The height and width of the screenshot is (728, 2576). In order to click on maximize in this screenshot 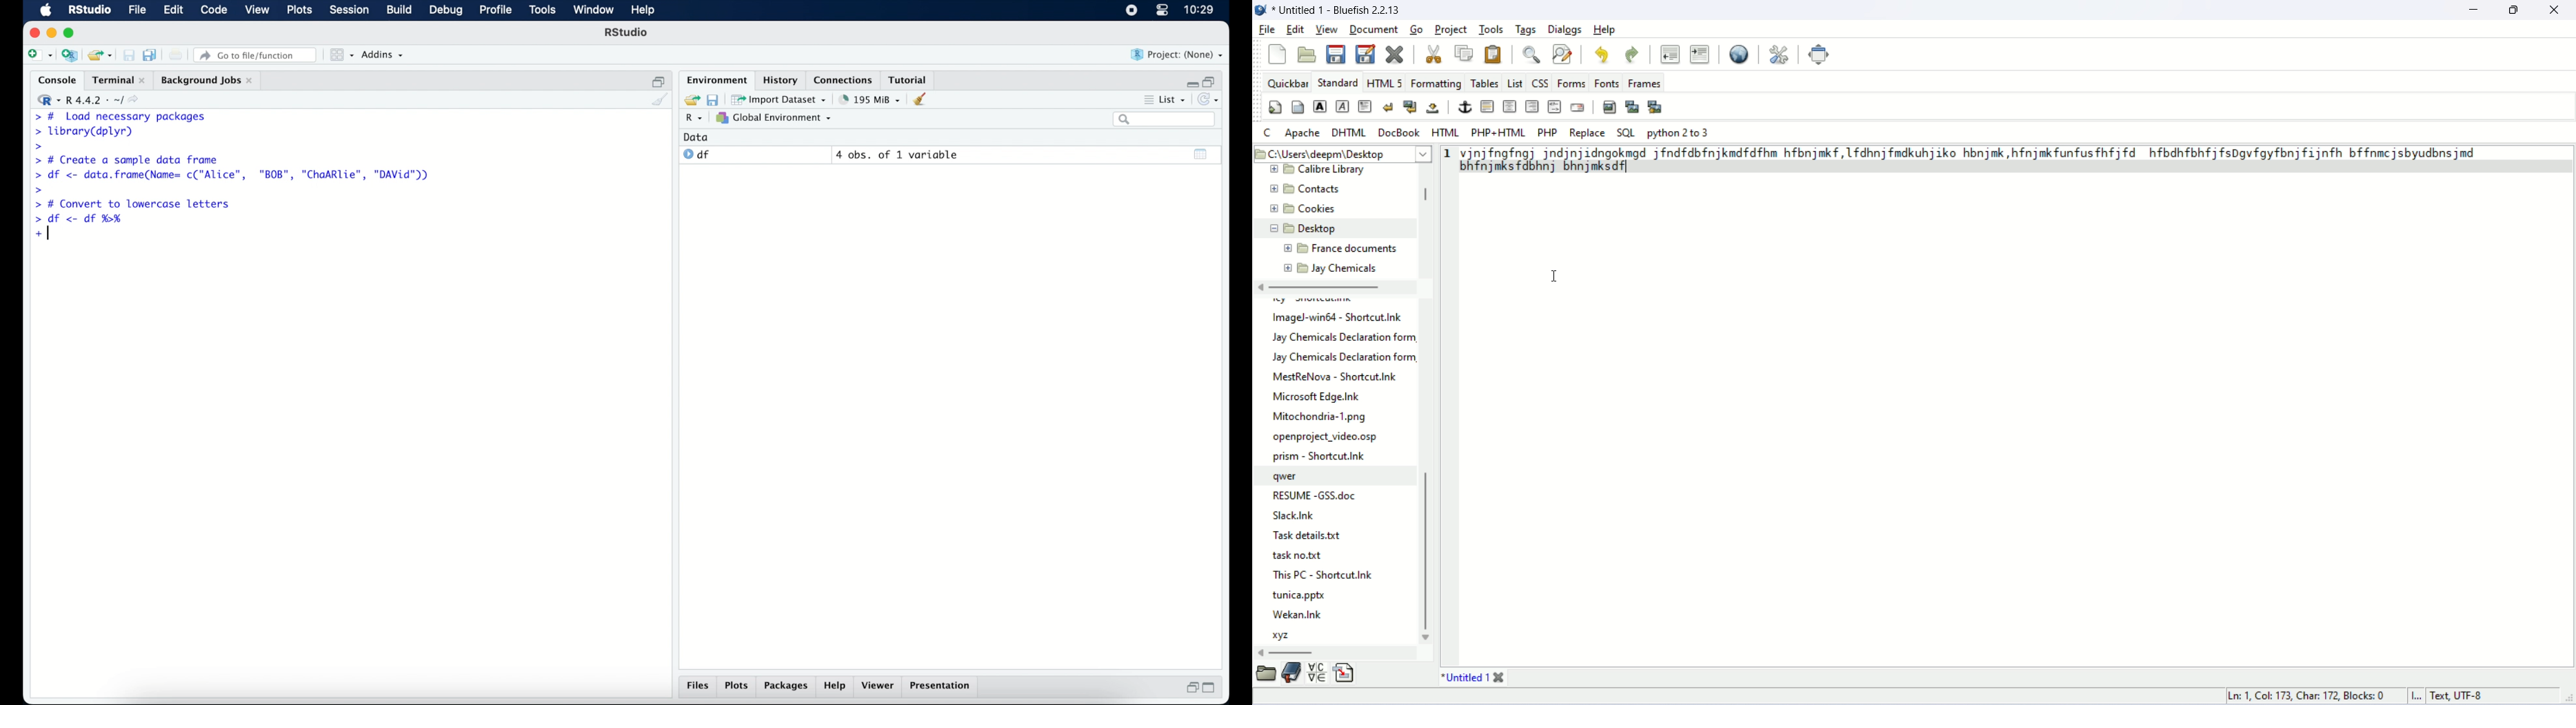, I will do `click(71, 33)`.